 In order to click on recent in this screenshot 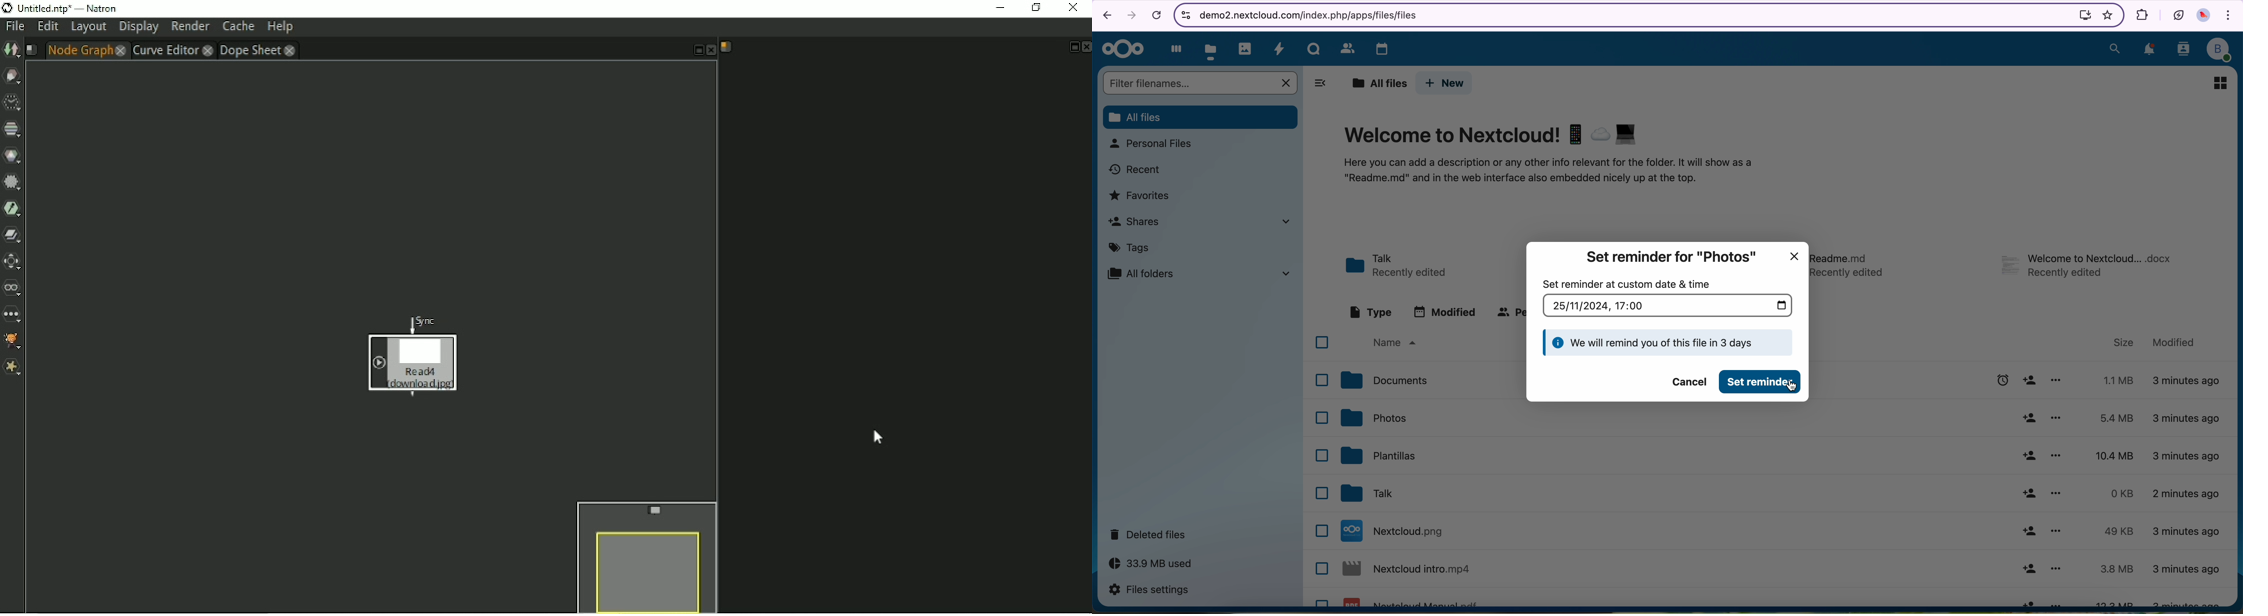, I will do `click(1137, 169)`.